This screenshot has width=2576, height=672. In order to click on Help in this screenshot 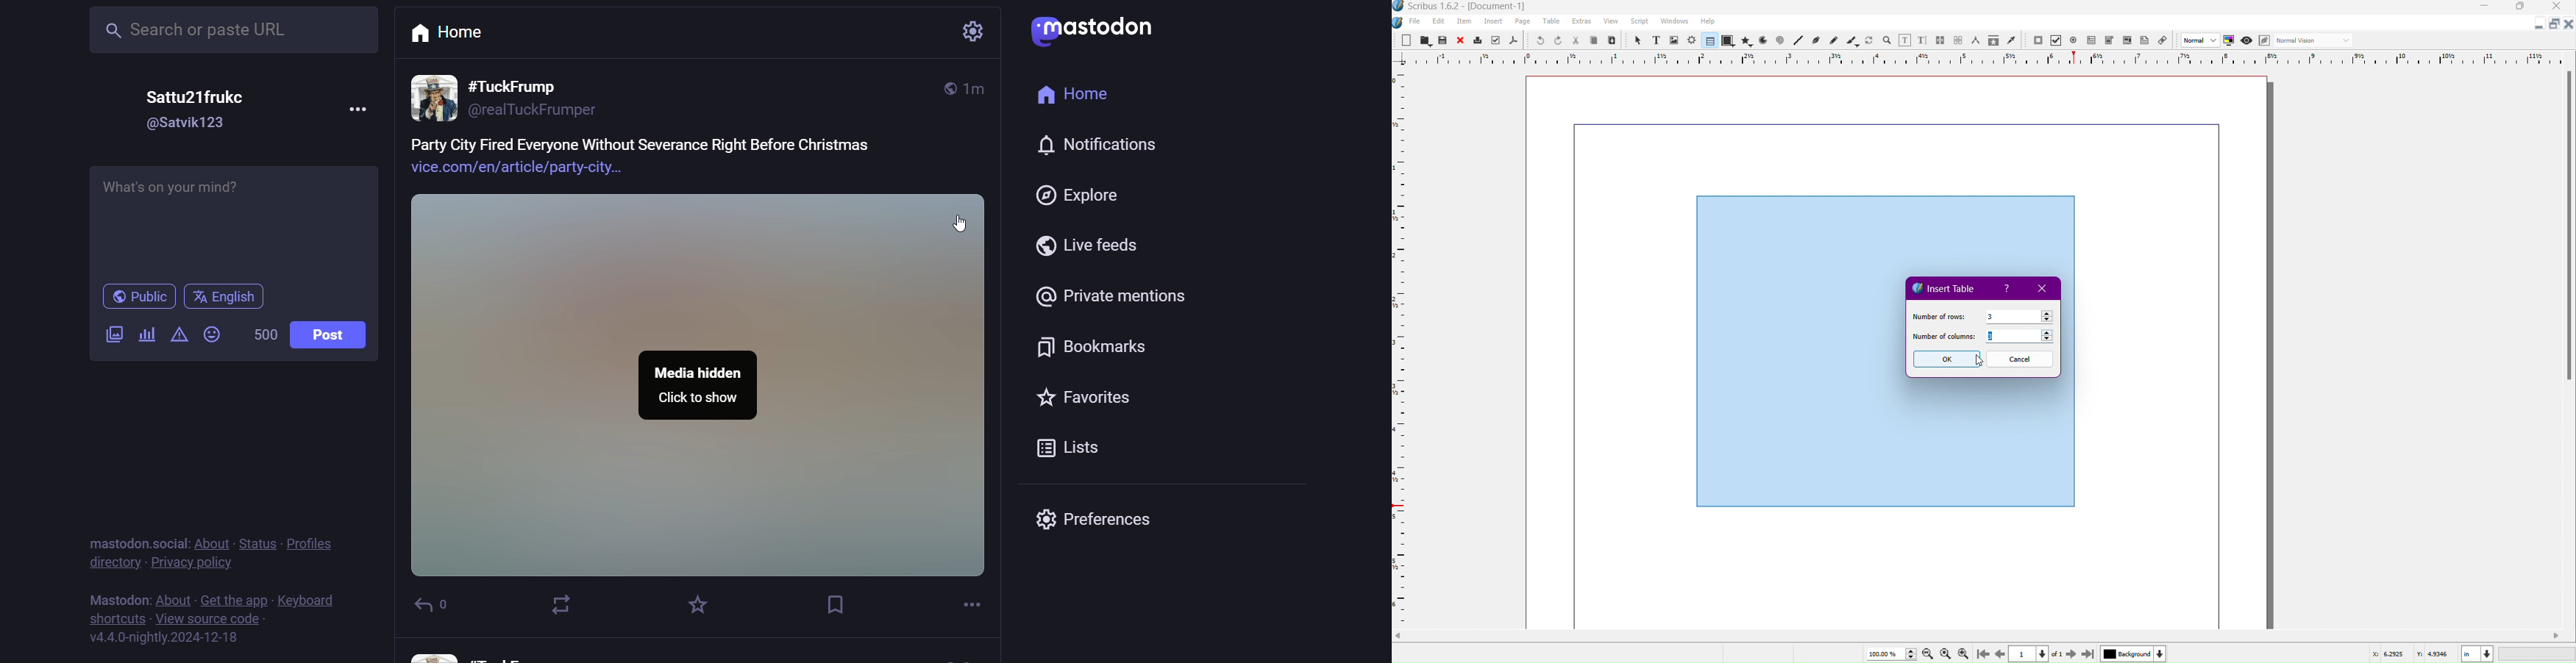, I will do `click(2009, 289)`.